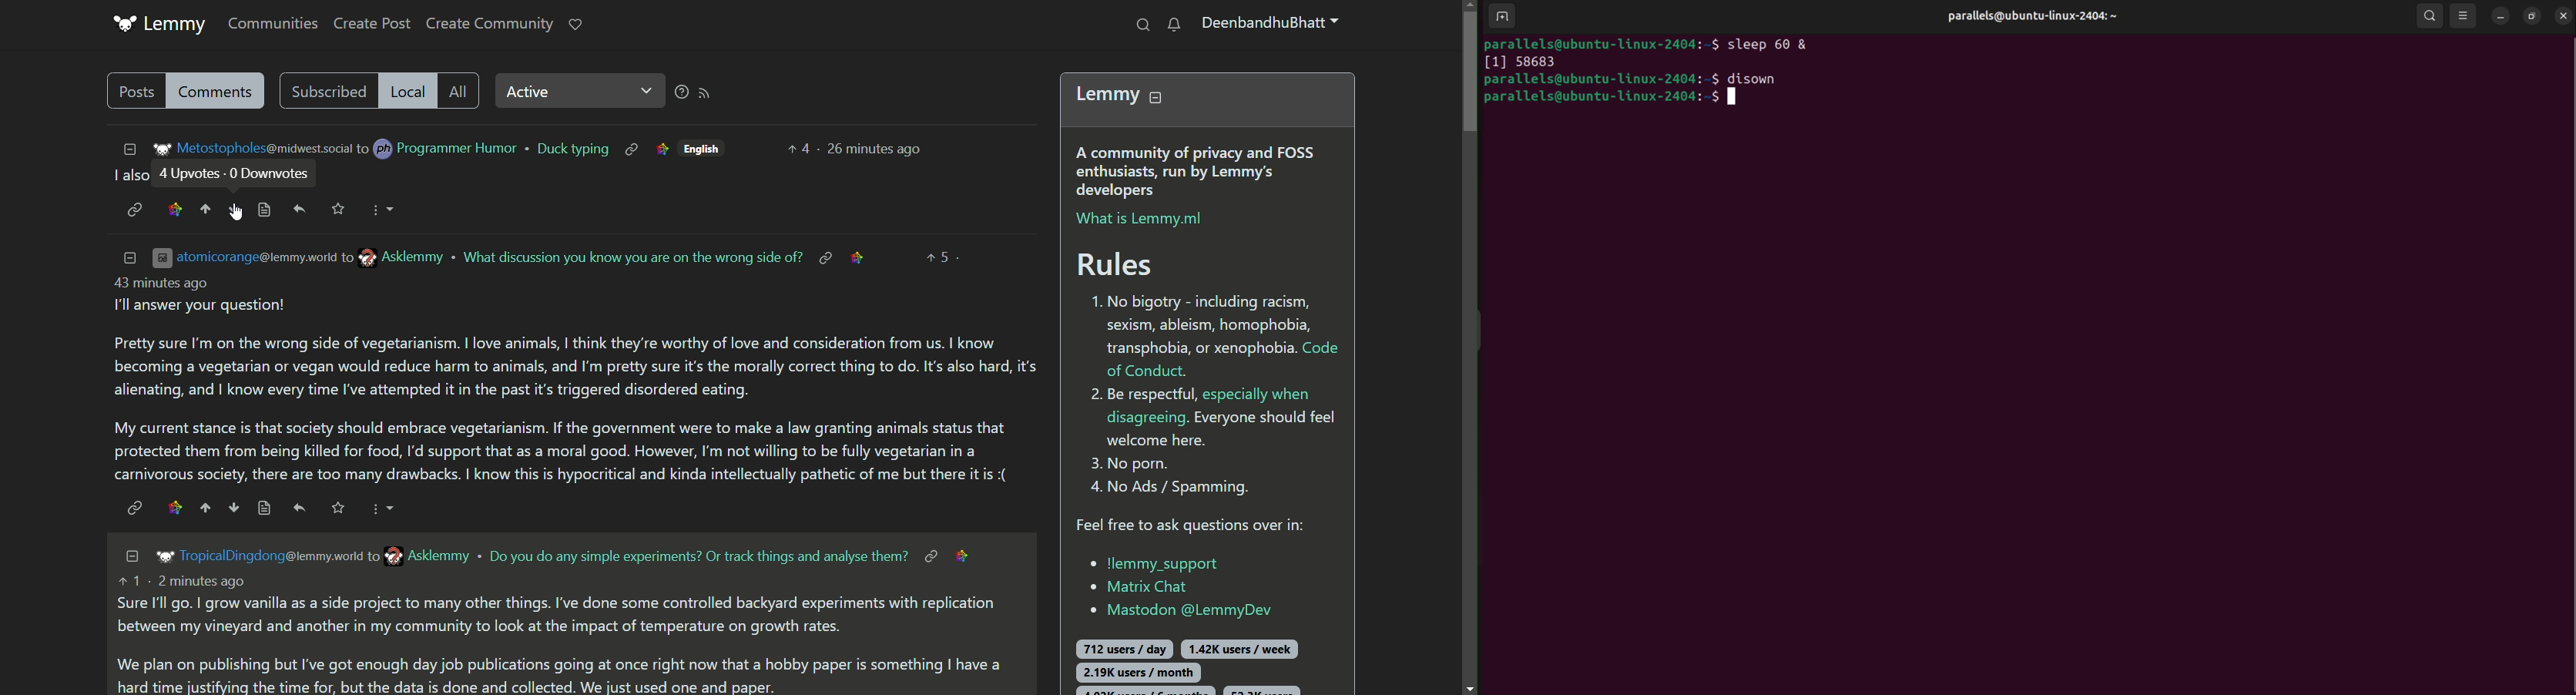 The image size is (2576, 700). Describe the element at coordinates (265, 210) in the screenshot. I see `page` at that location.